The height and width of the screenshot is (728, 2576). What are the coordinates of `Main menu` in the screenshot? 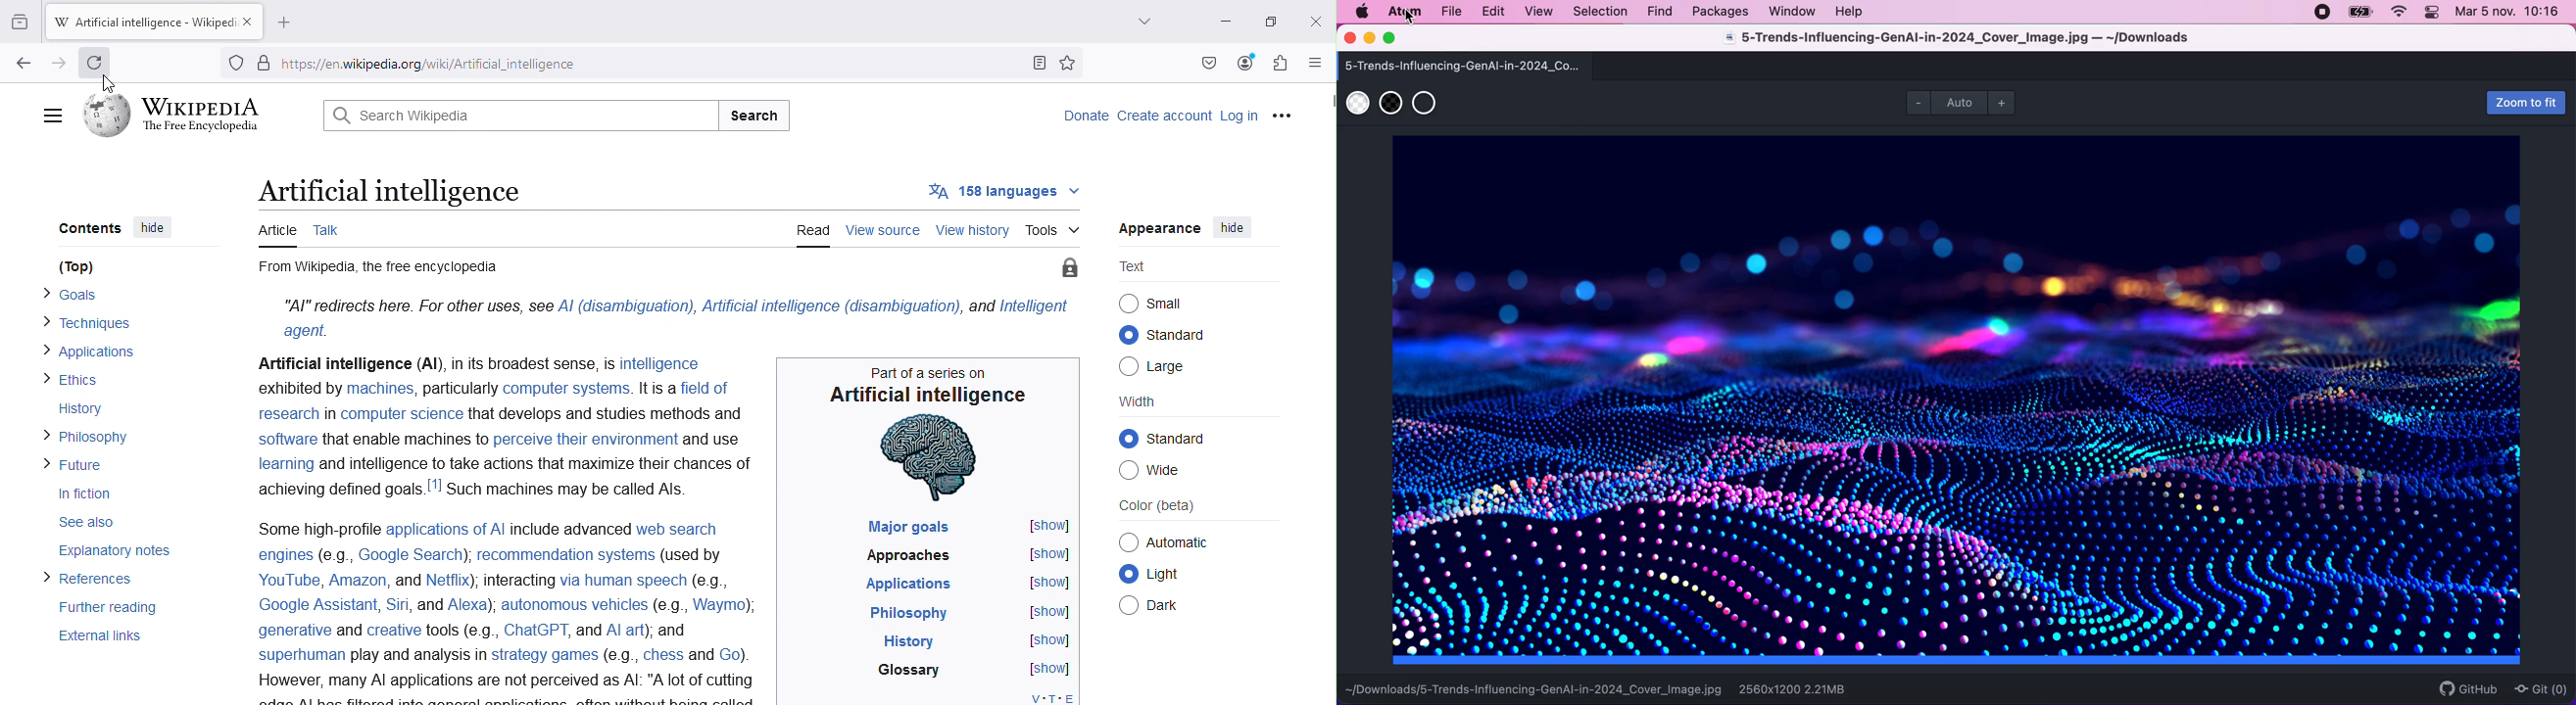 It's located at (54, 117).